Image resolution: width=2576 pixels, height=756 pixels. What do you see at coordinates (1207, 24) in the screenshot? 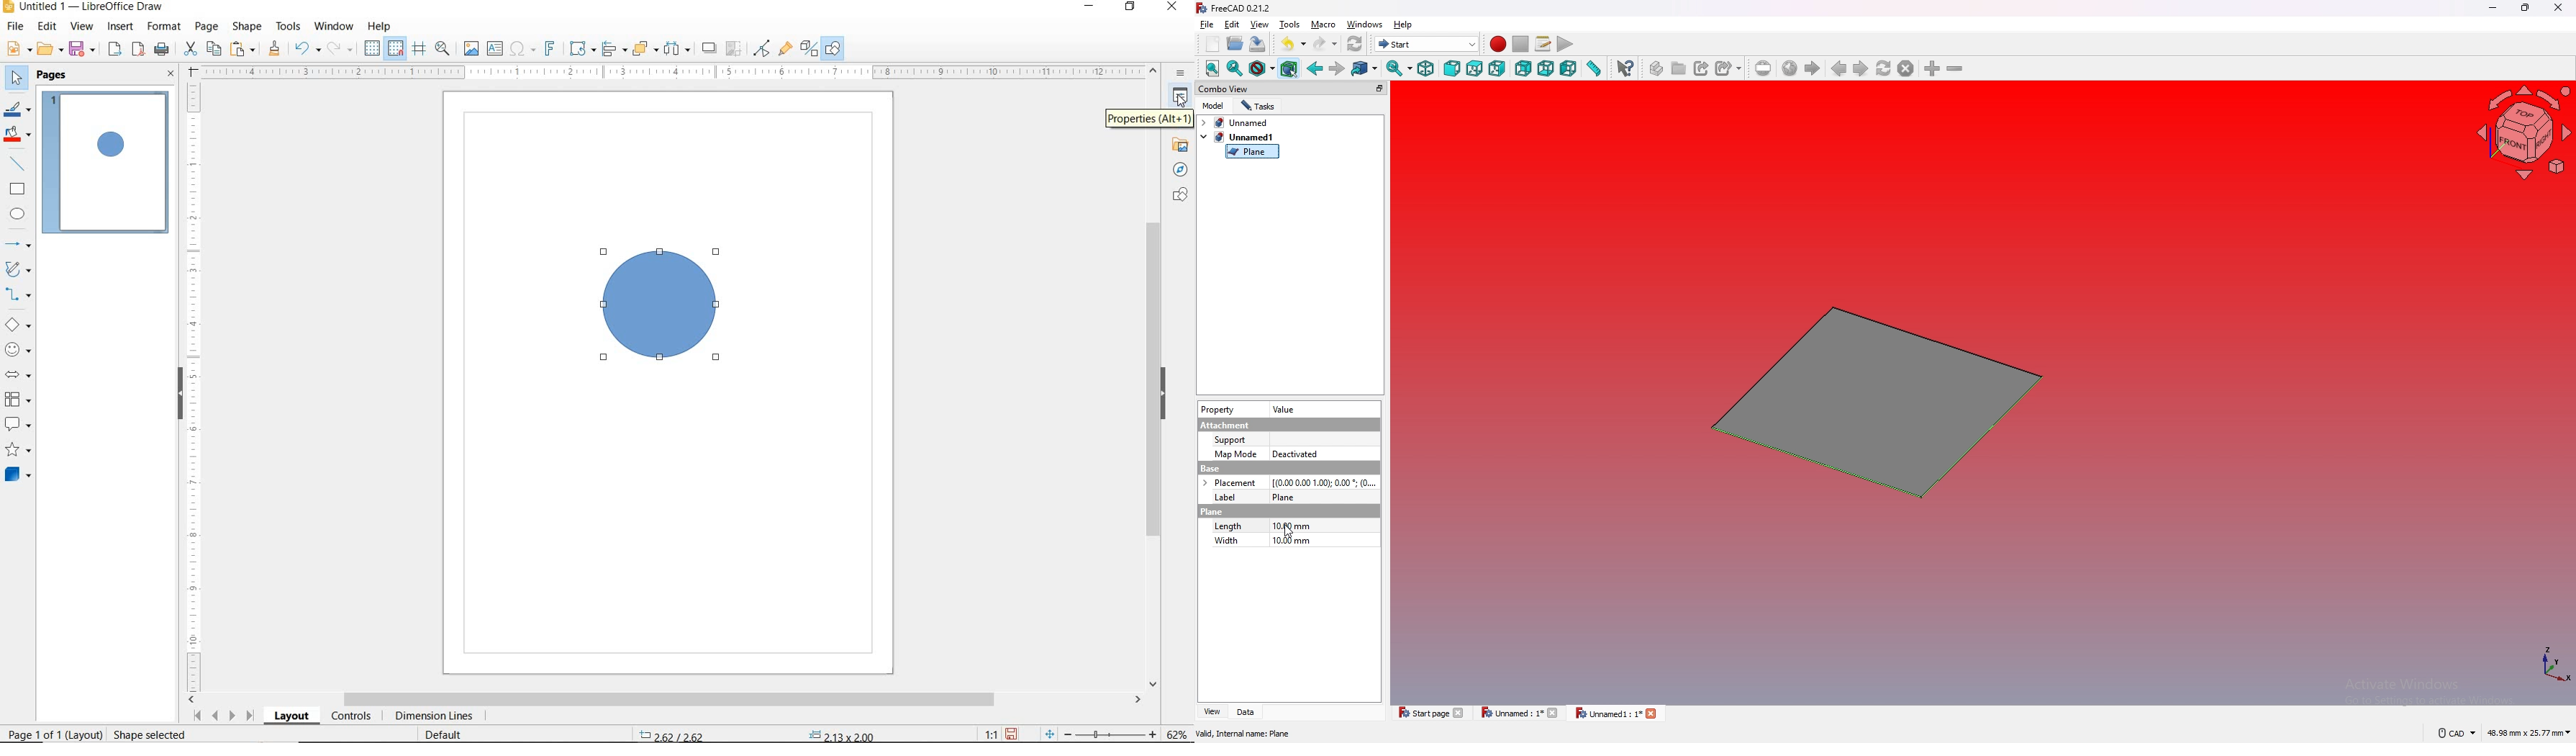
I see `file` at bounding box center [1207, 24].